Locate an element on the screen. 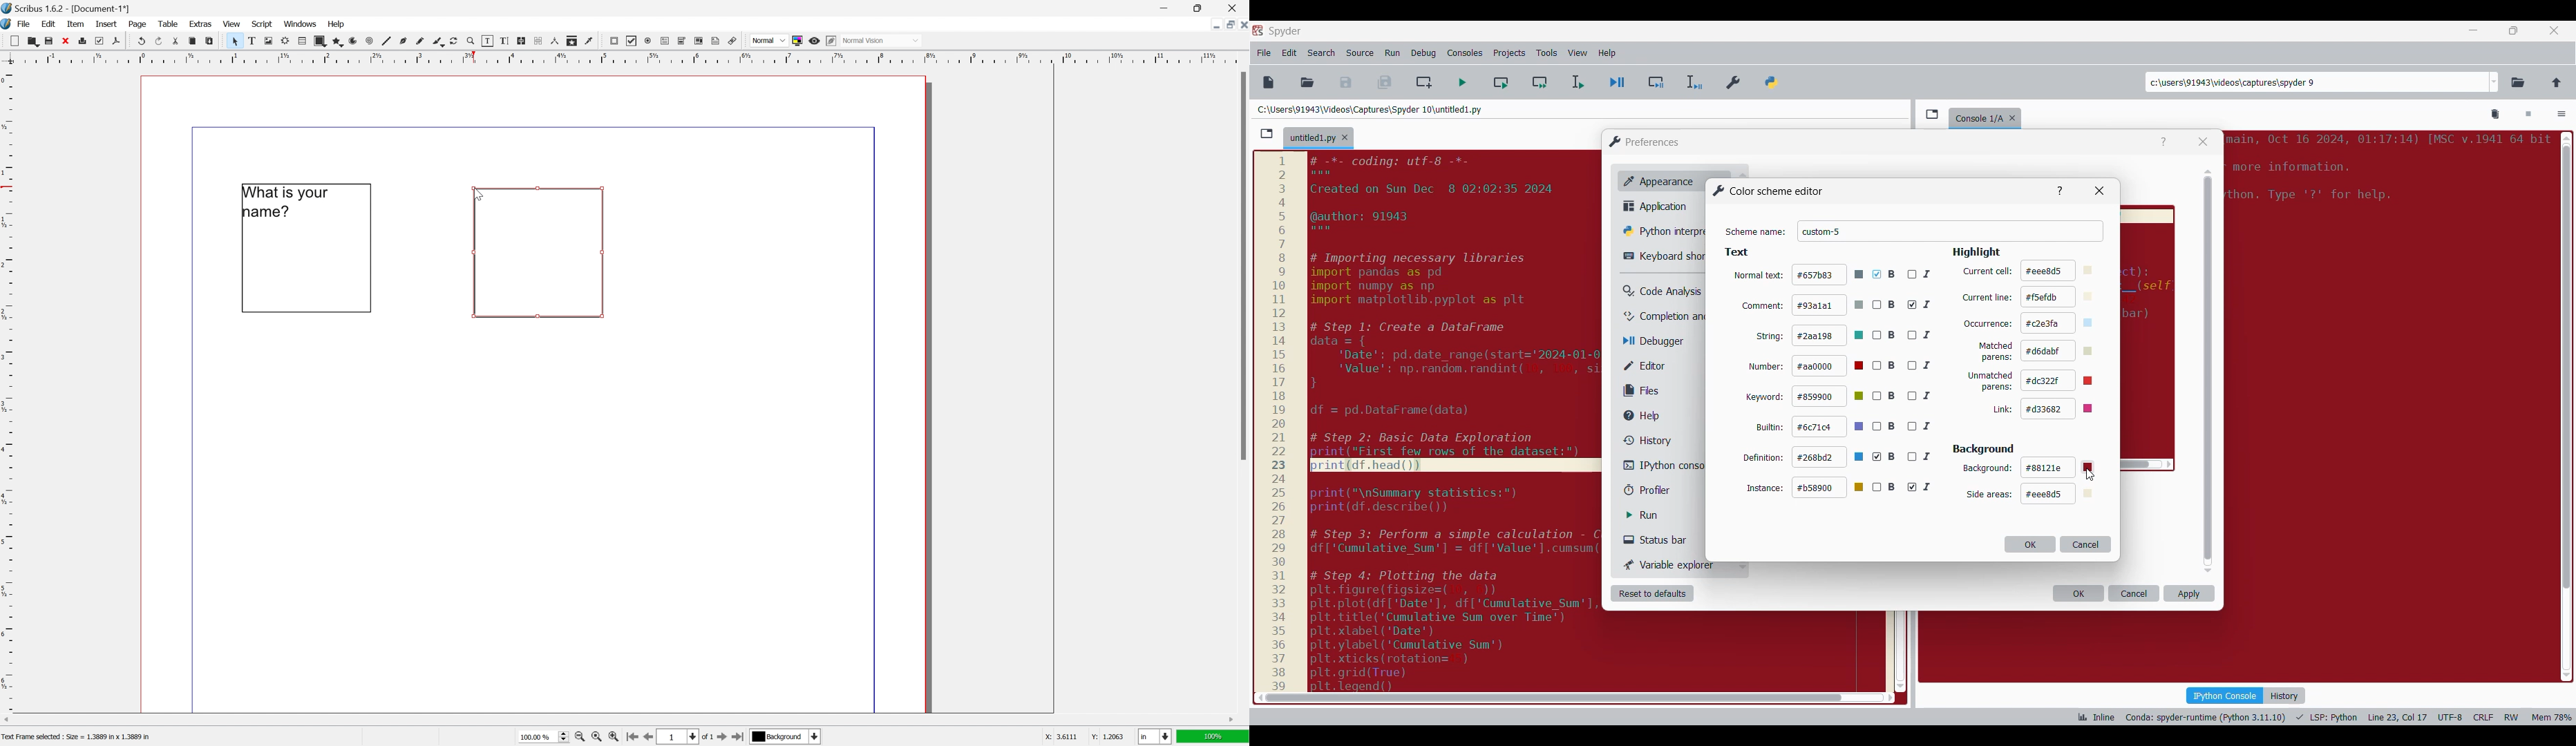  save is located at coordinates (49, 41).